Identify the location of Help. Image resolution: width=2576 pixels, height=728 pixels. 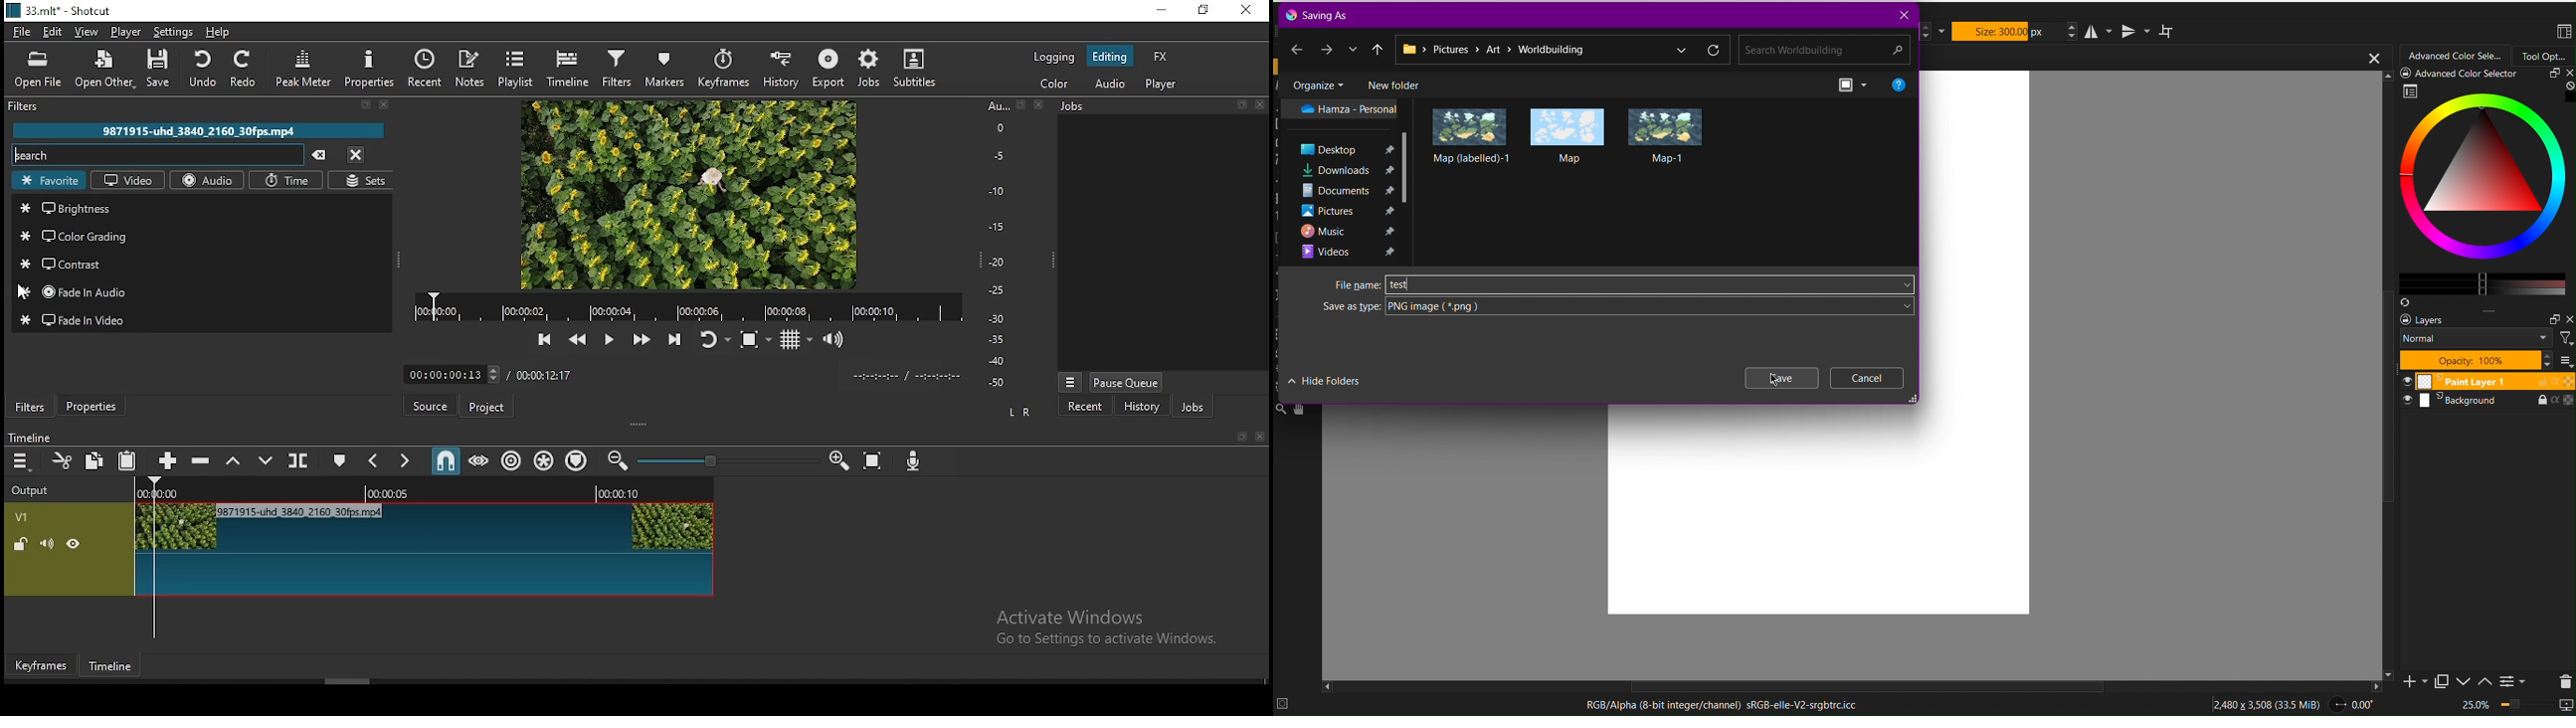
(1899, 84).